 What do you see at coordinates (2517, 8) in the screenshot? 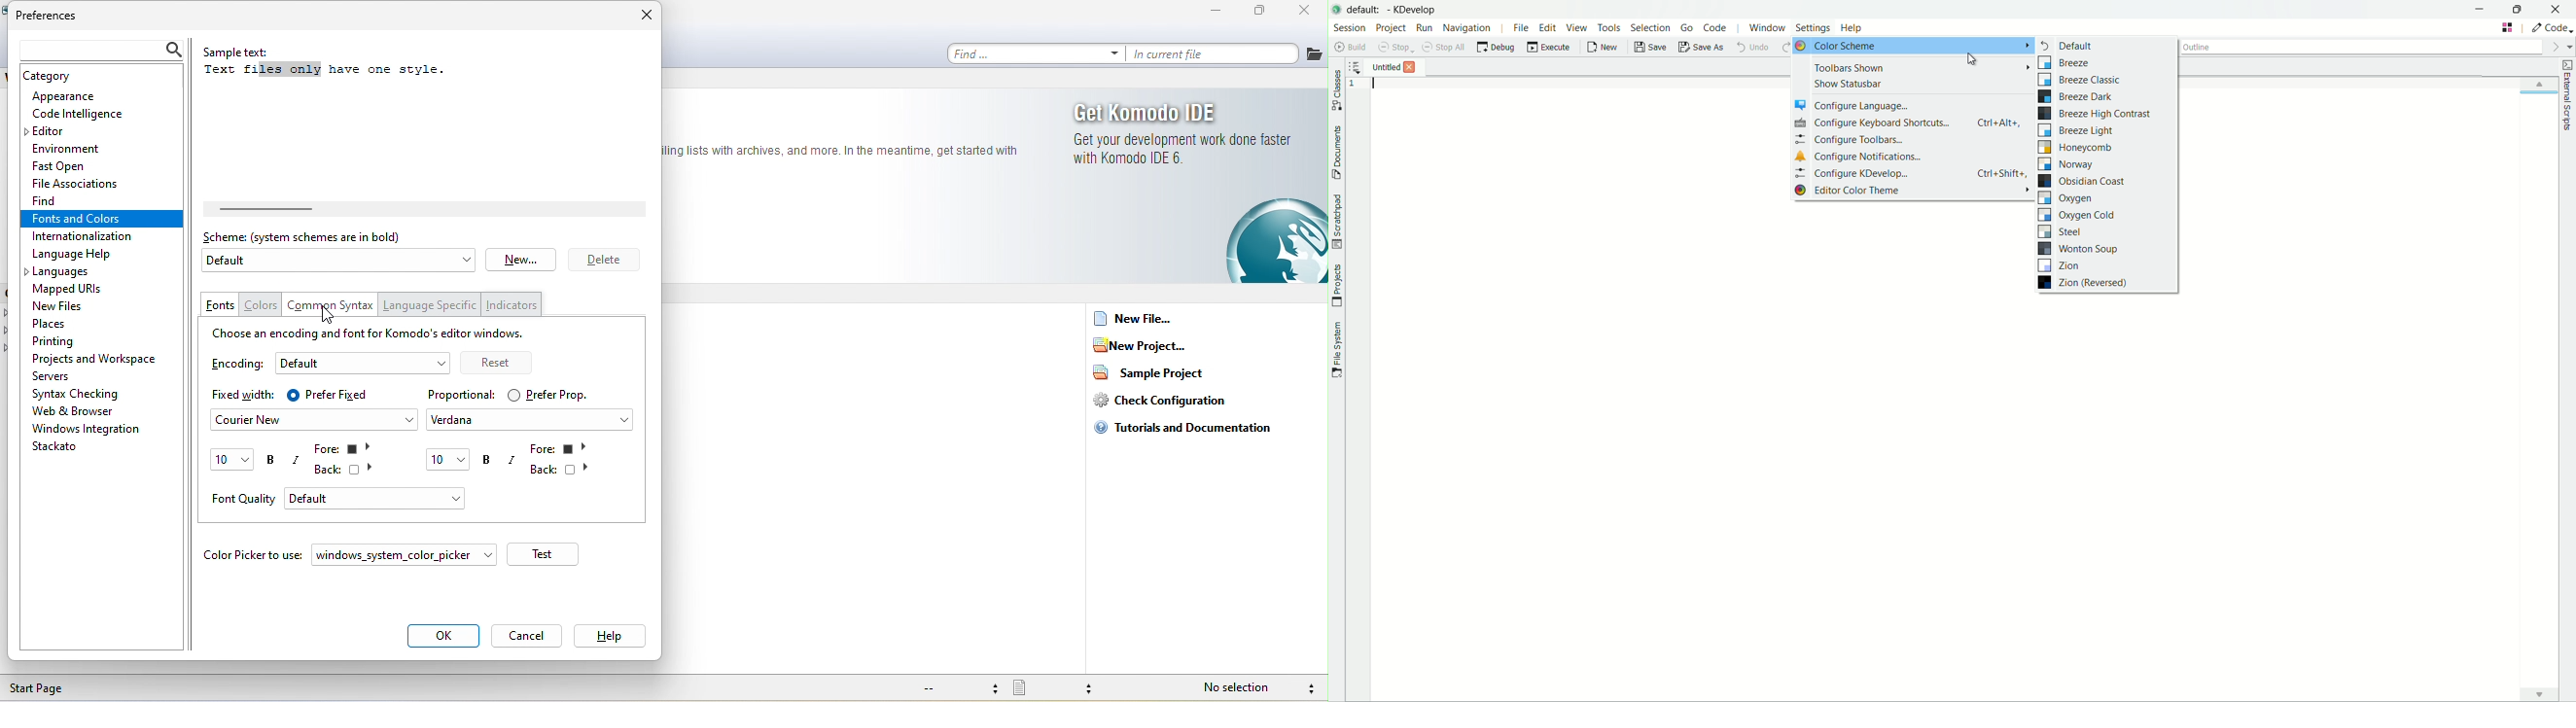
I see `maximize or restore` at bounding box center [2517, 8].